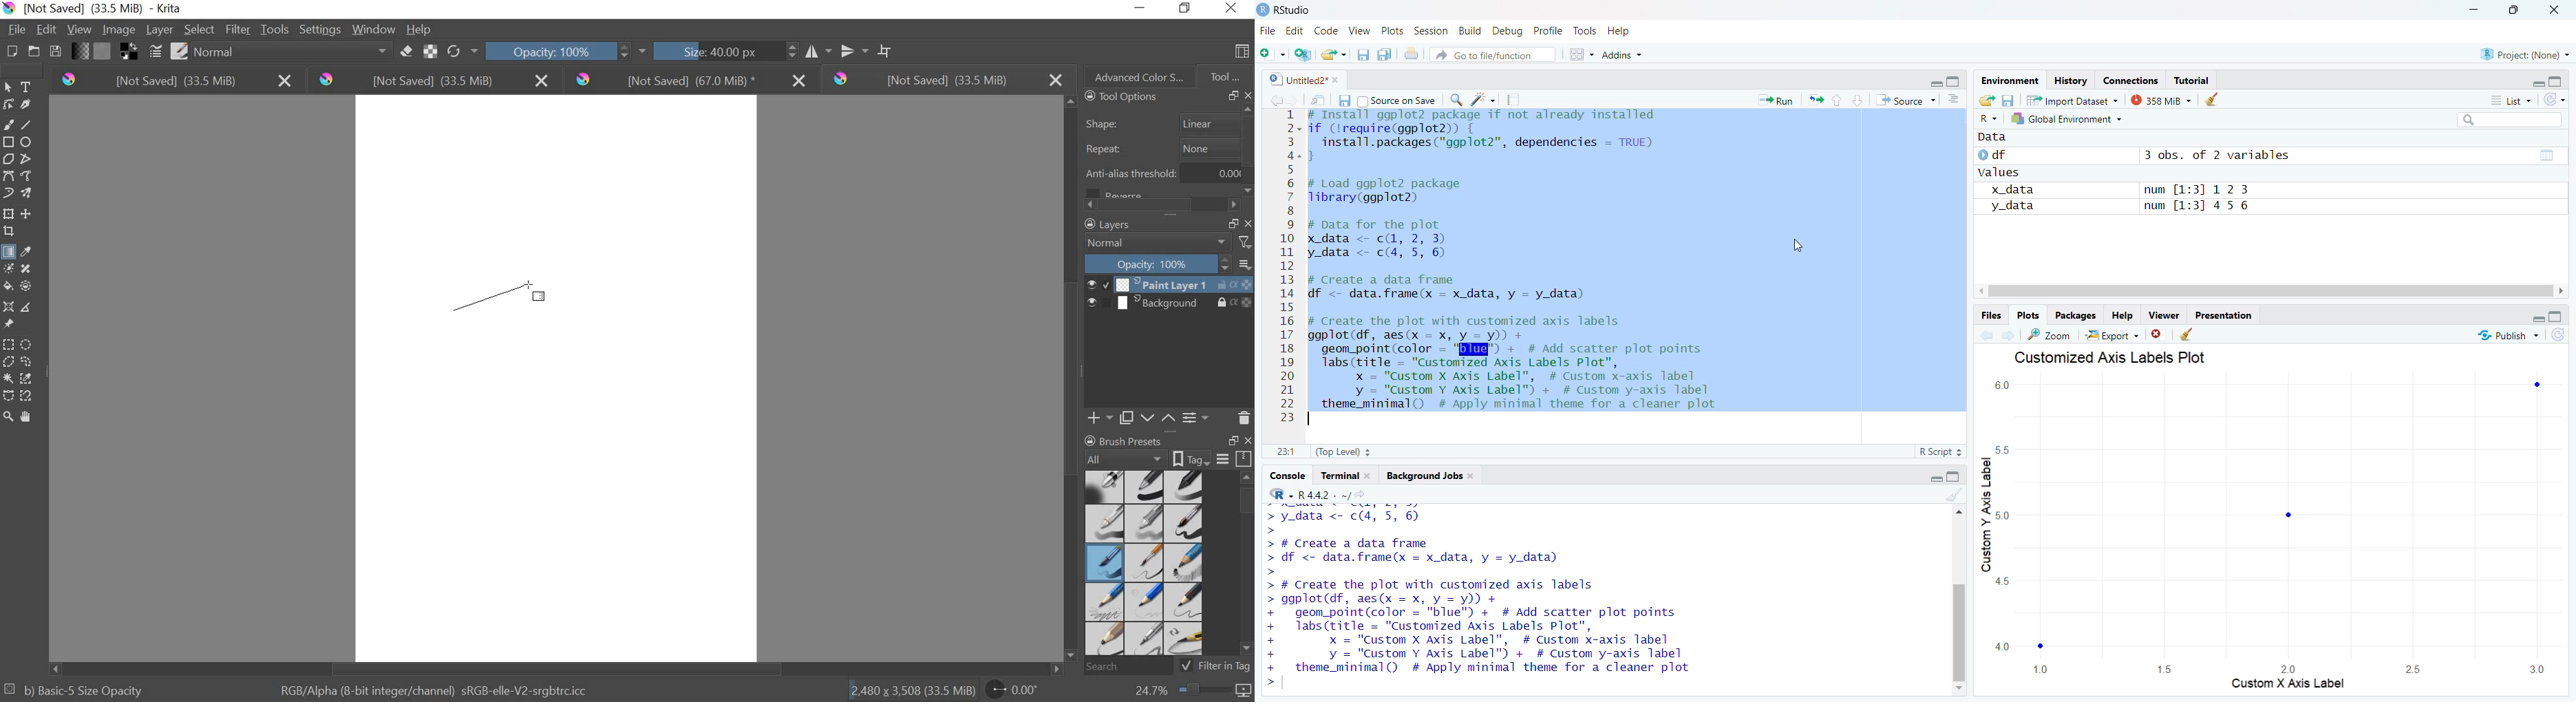  I want to click on Data
df 3 obs. of 2 variables
values
x_data num [1:3] 123
y_data num [1:3] 45 6, so click(2173, 186).